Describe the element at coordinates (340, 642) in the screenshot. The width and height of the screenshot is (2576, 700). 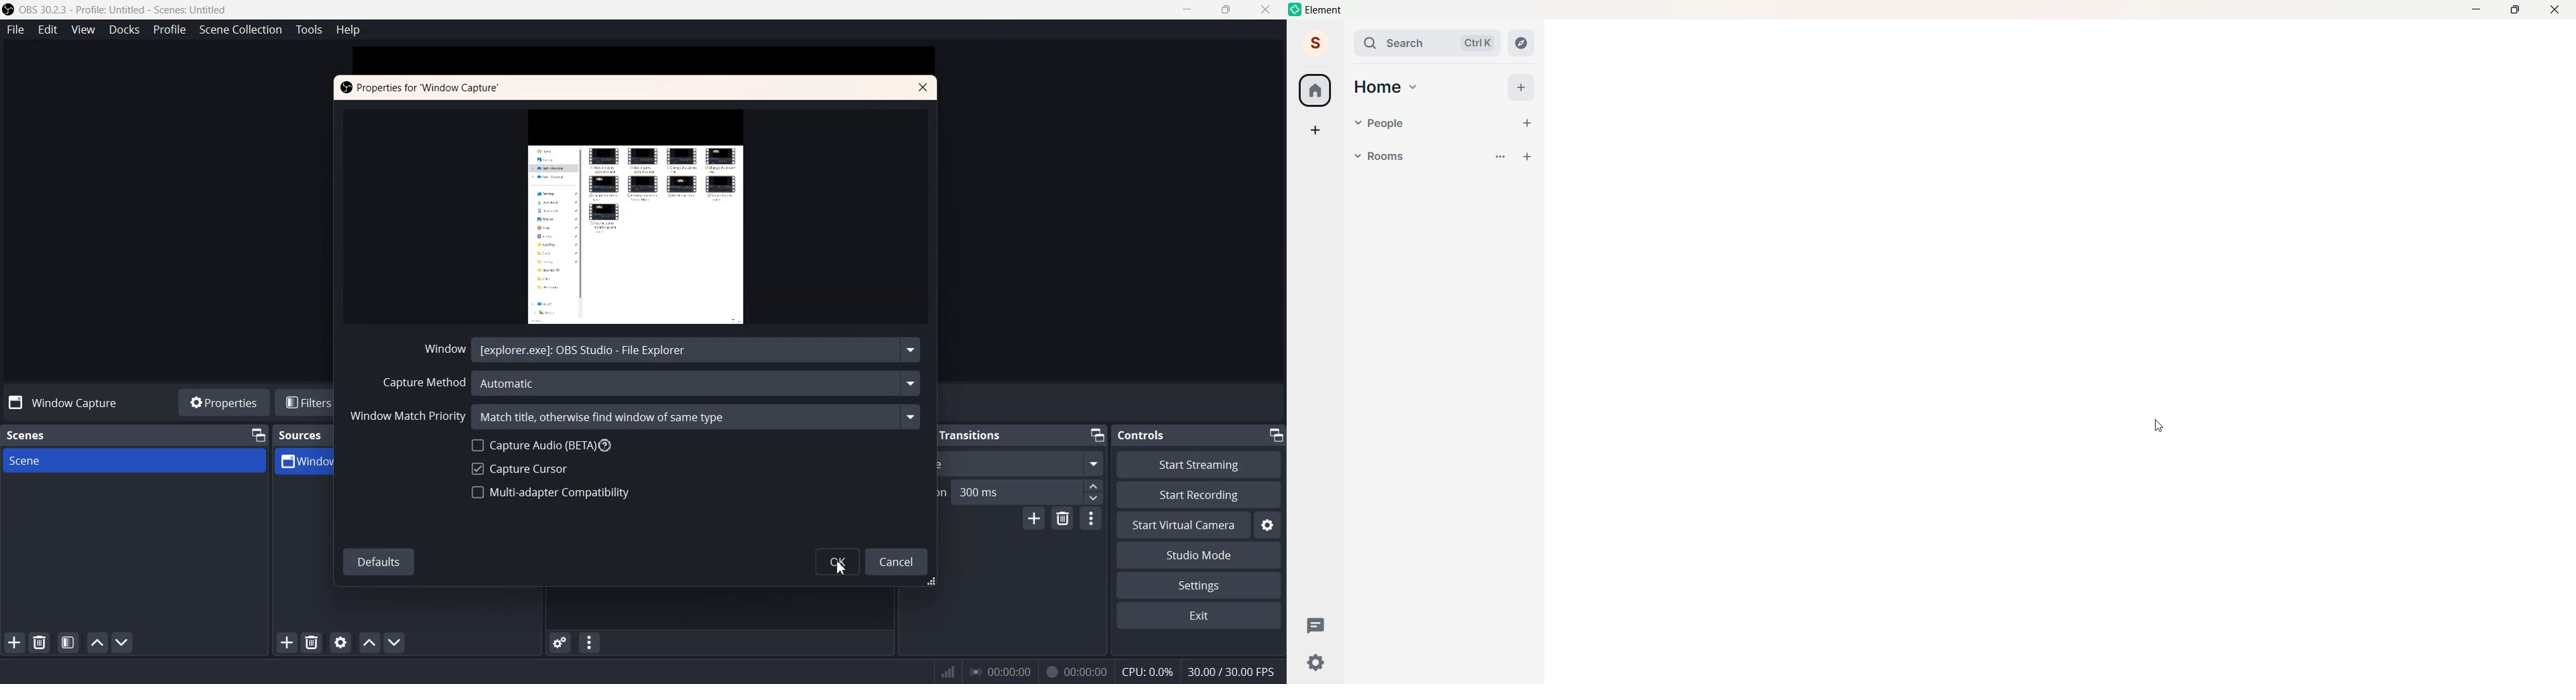
I see `Open source properties` at that location.